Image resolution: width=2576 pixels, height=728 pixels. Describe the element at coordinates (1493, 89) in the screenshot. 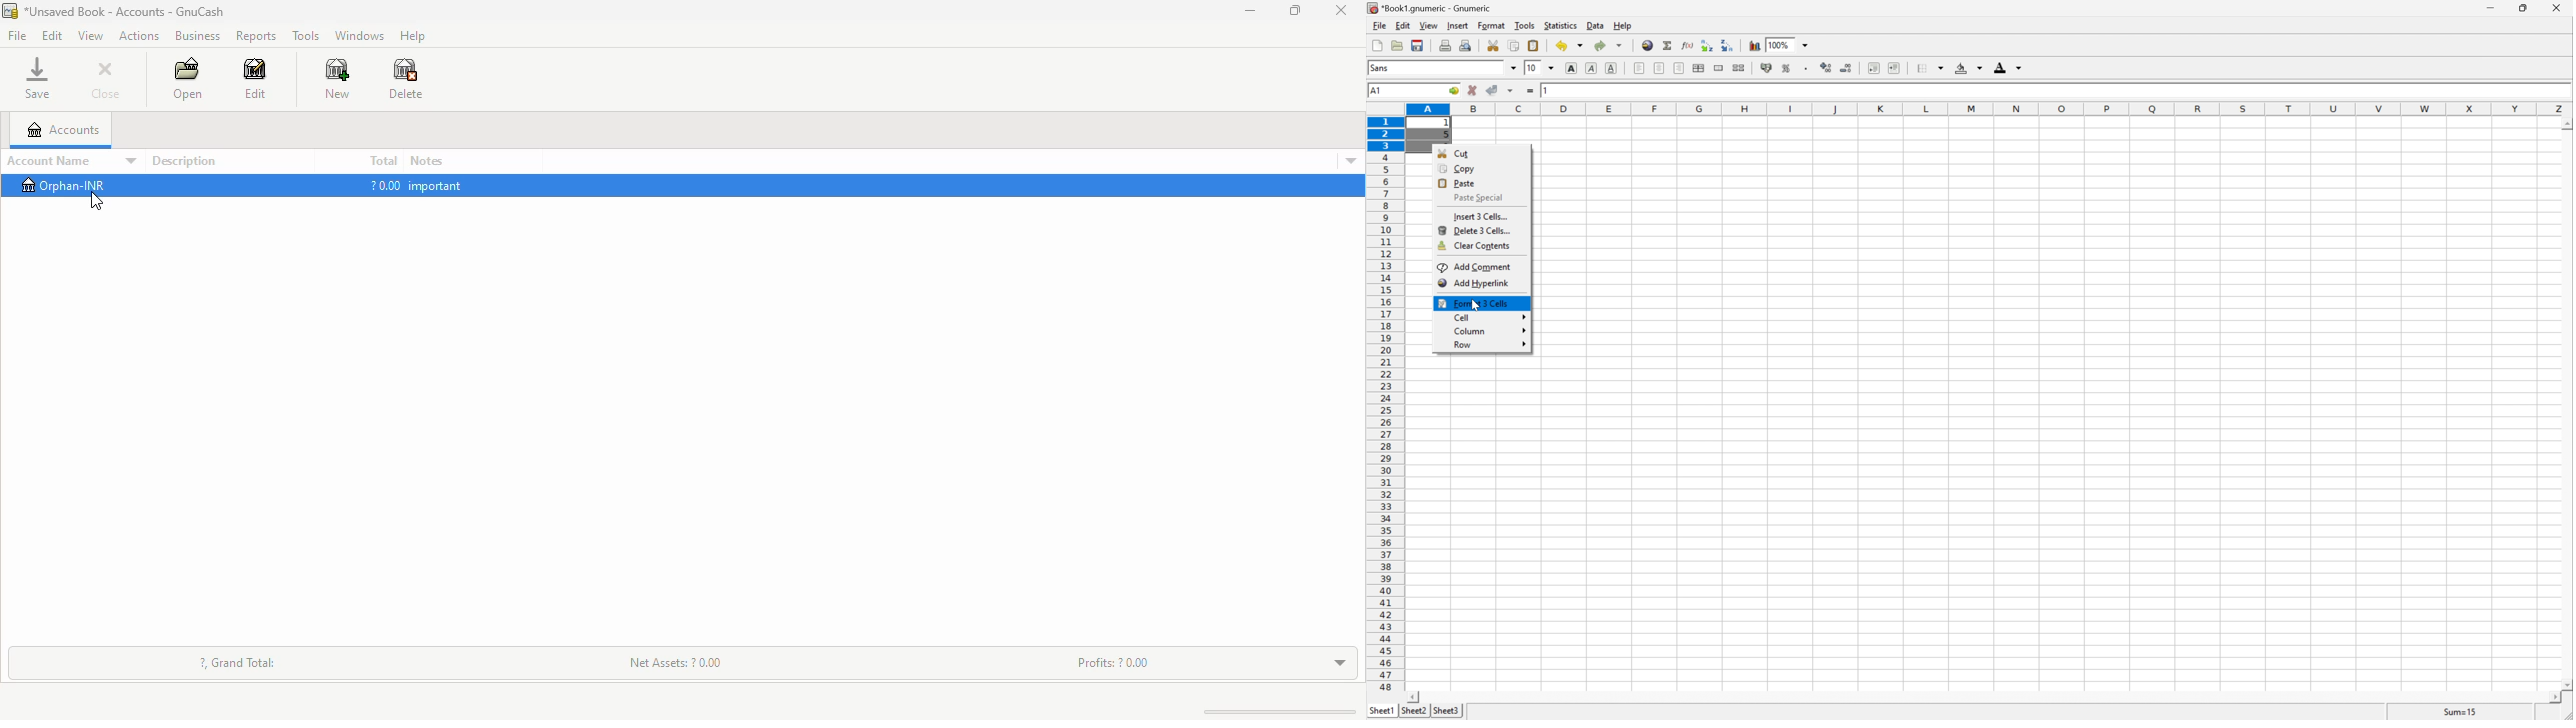

I see `accept changes` at that location.